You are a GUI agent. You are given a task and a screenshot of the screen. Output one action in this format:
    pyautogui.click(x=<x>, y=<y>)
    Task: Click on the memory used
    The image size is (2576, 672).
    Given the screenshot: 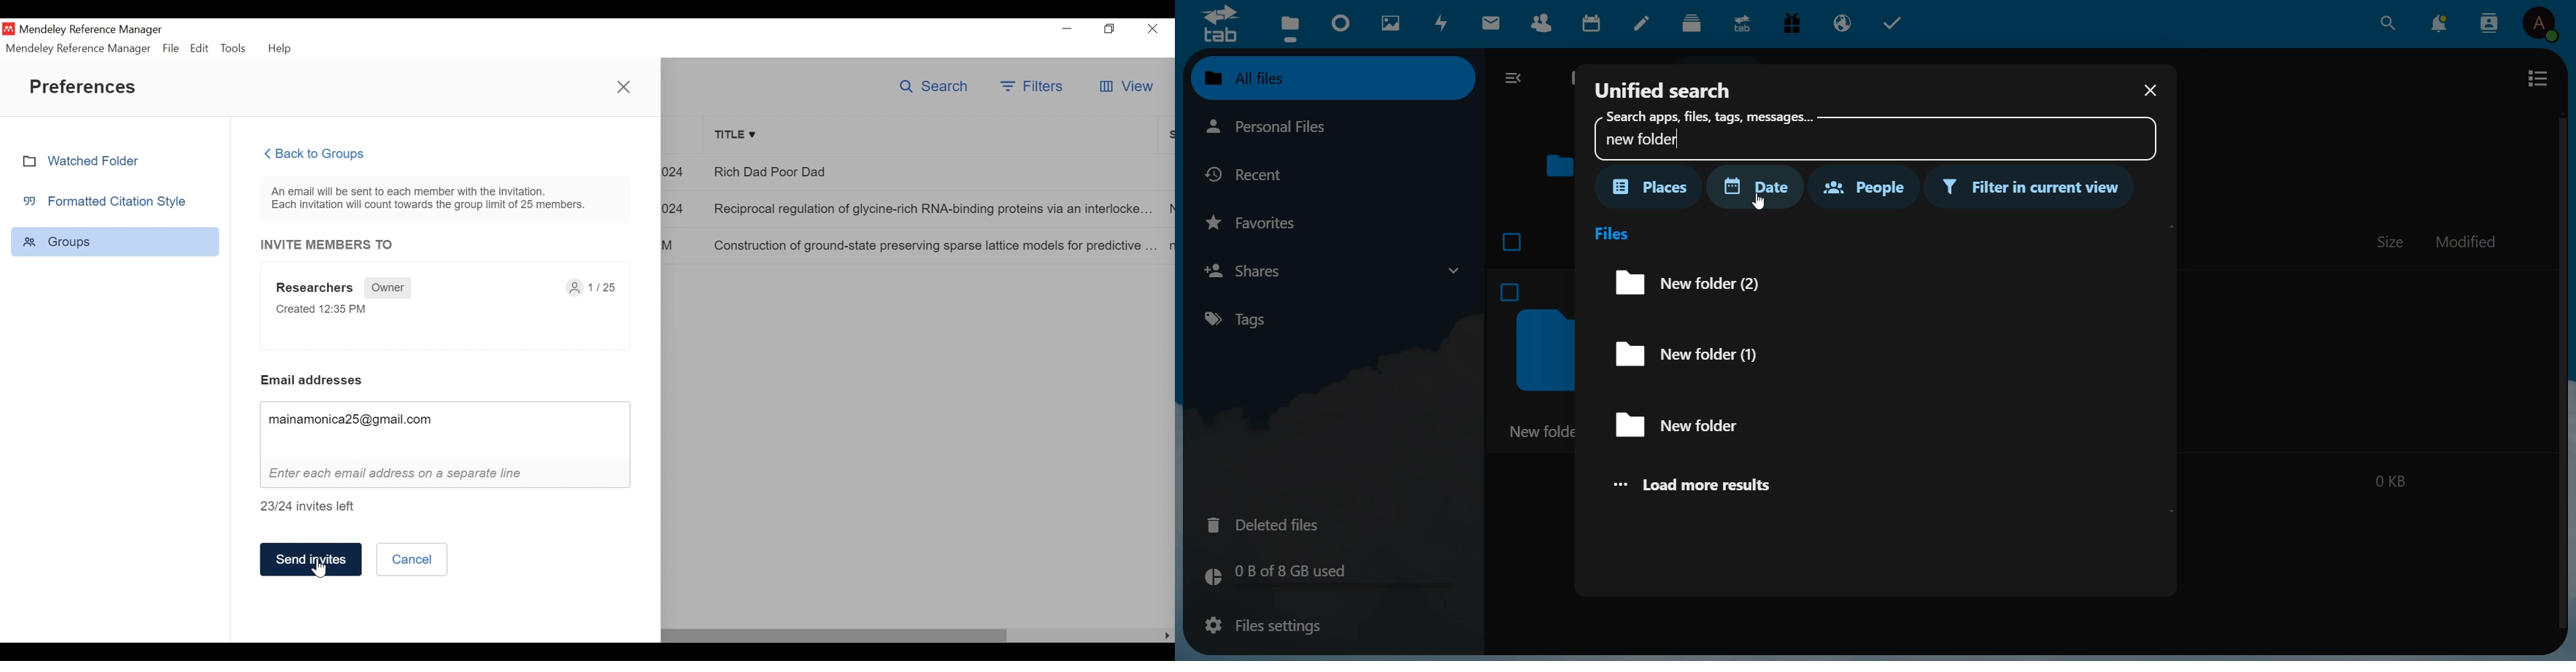 What is the action you would take?
    pyautogui.click(x=1325, y=576)
    